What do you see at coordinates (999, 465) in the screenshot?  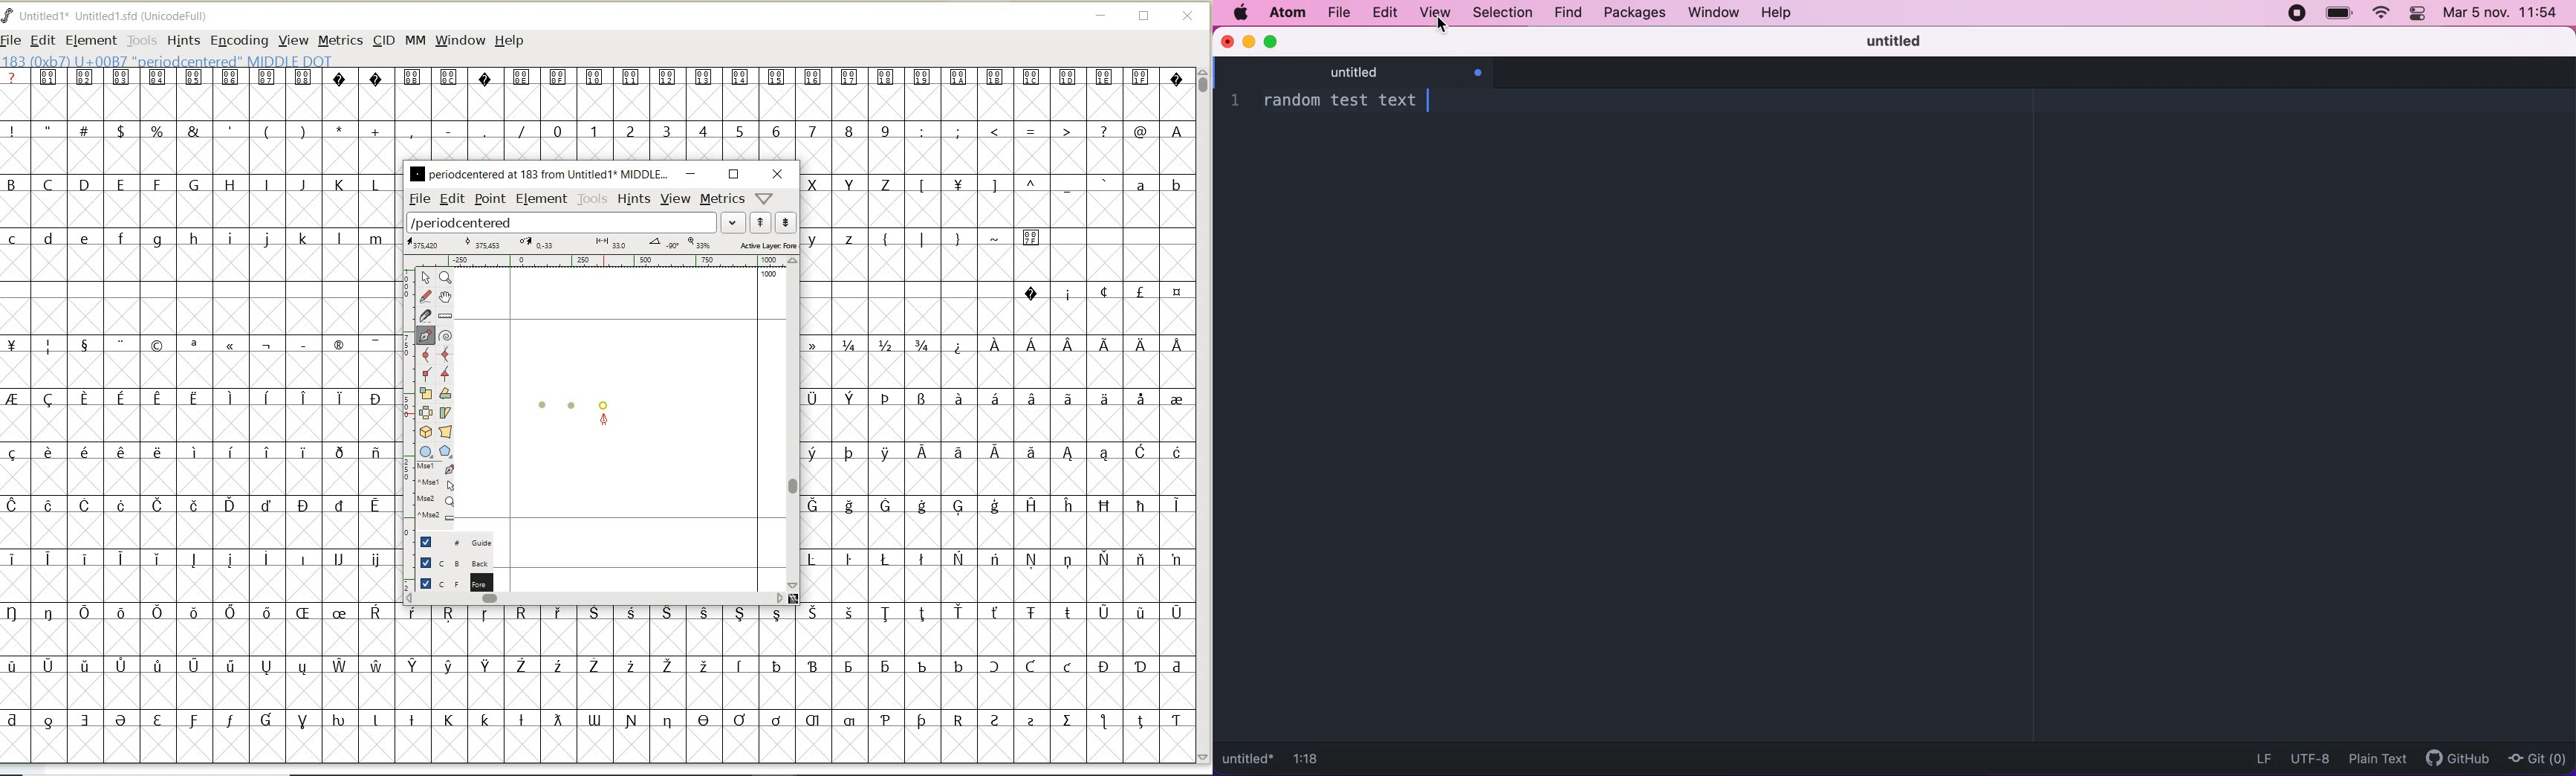 I see `special characters` at bounding box center [999, 465].